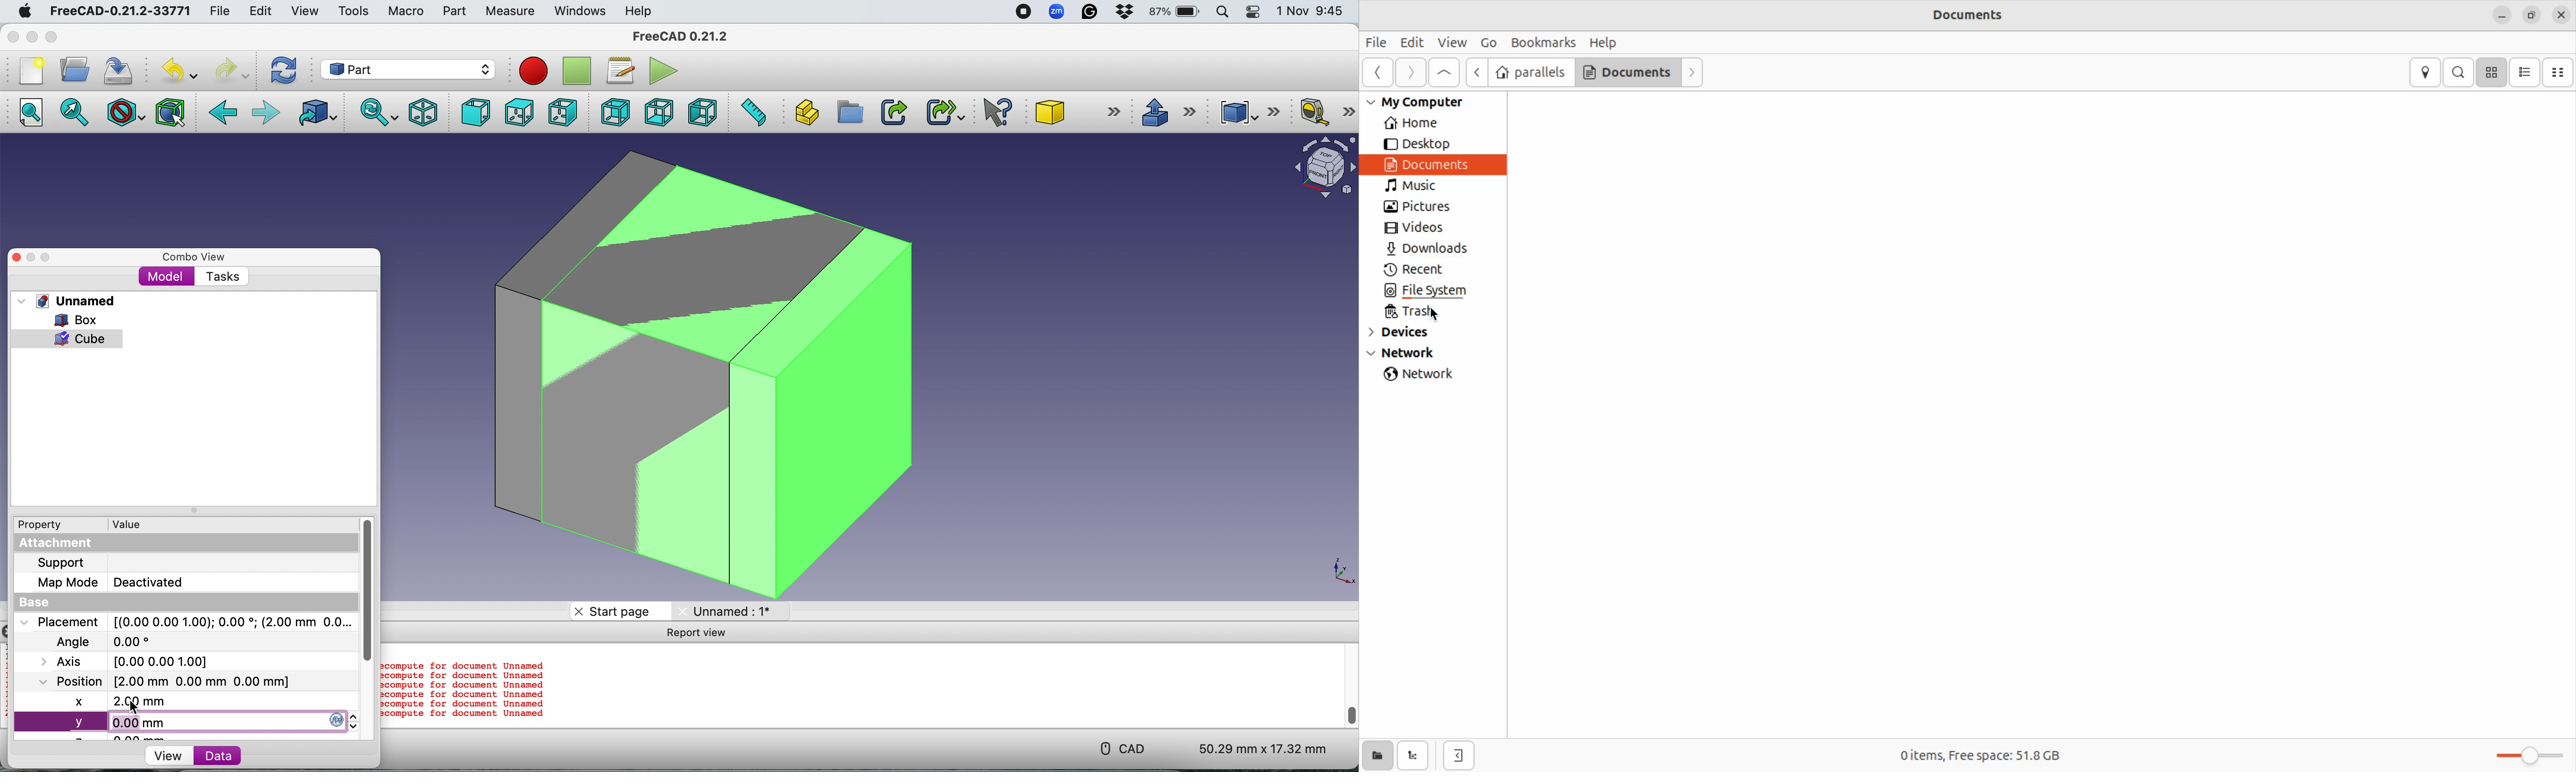 Image resolution: width=2576 pixels, height=784 pixels. What do you see at coordinates (13, 36) in the screenshot?
I see `Close` at bounding box center [13, 36].